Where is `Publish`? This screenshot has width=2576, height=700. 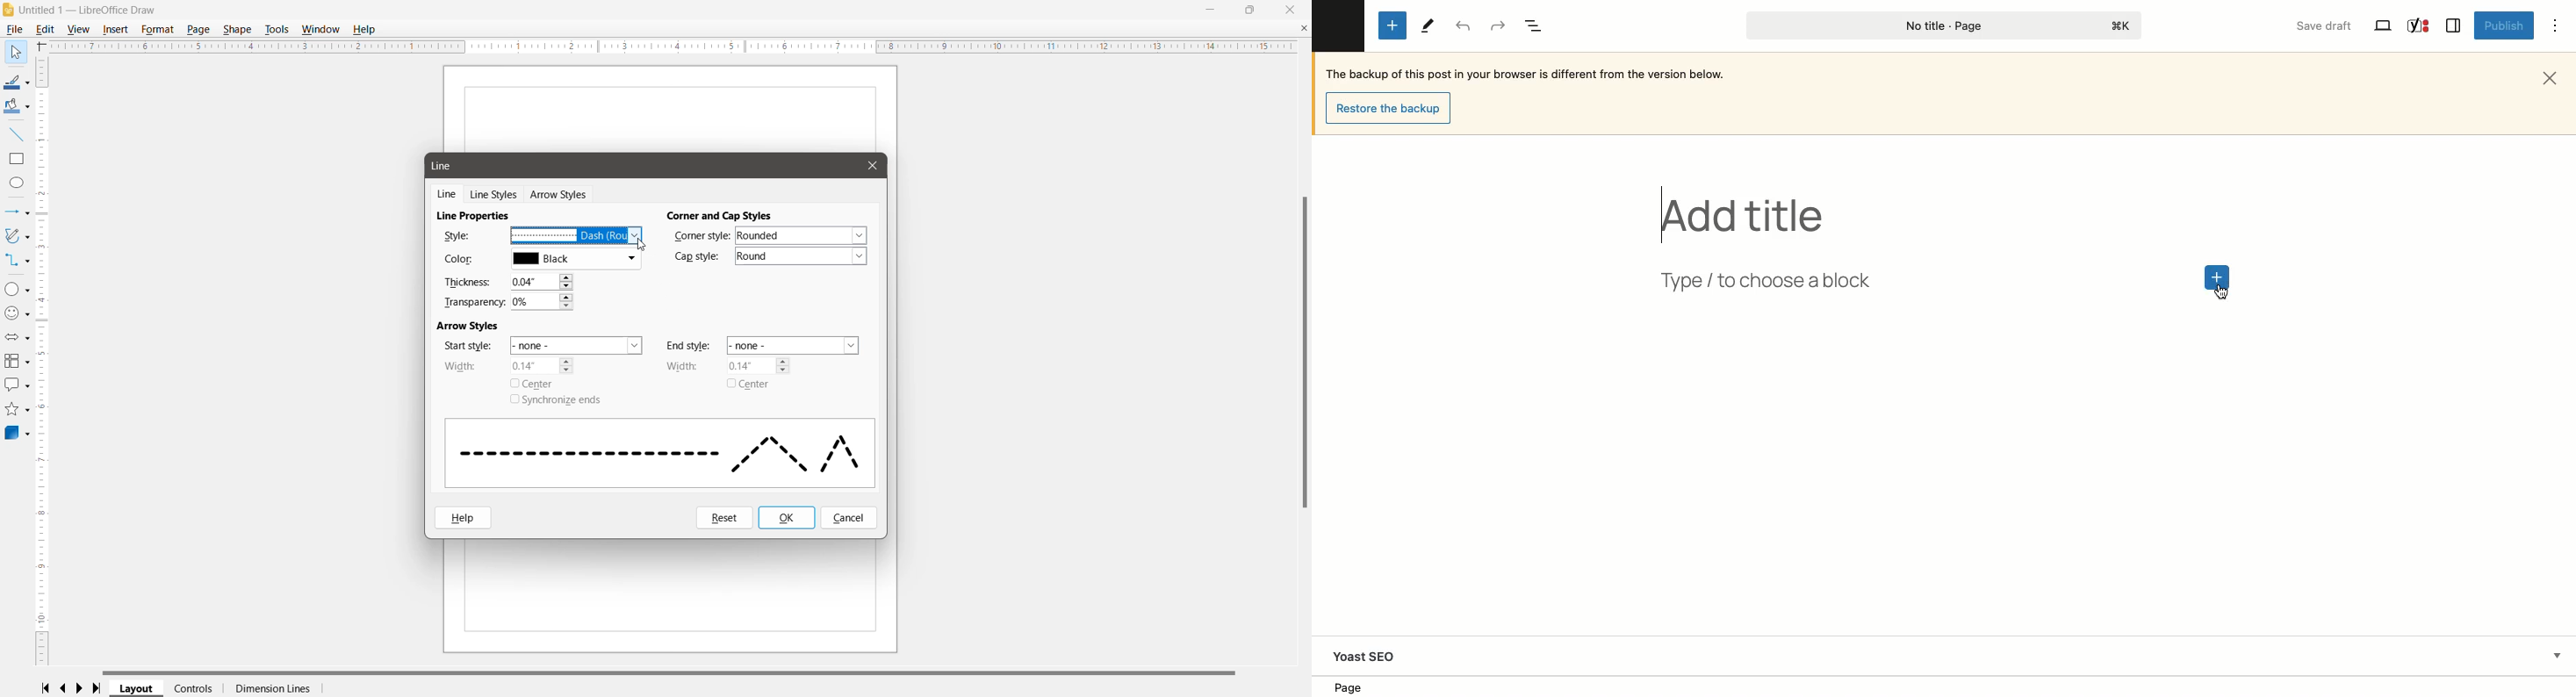 Publish is located at coordinates (2501, 25).